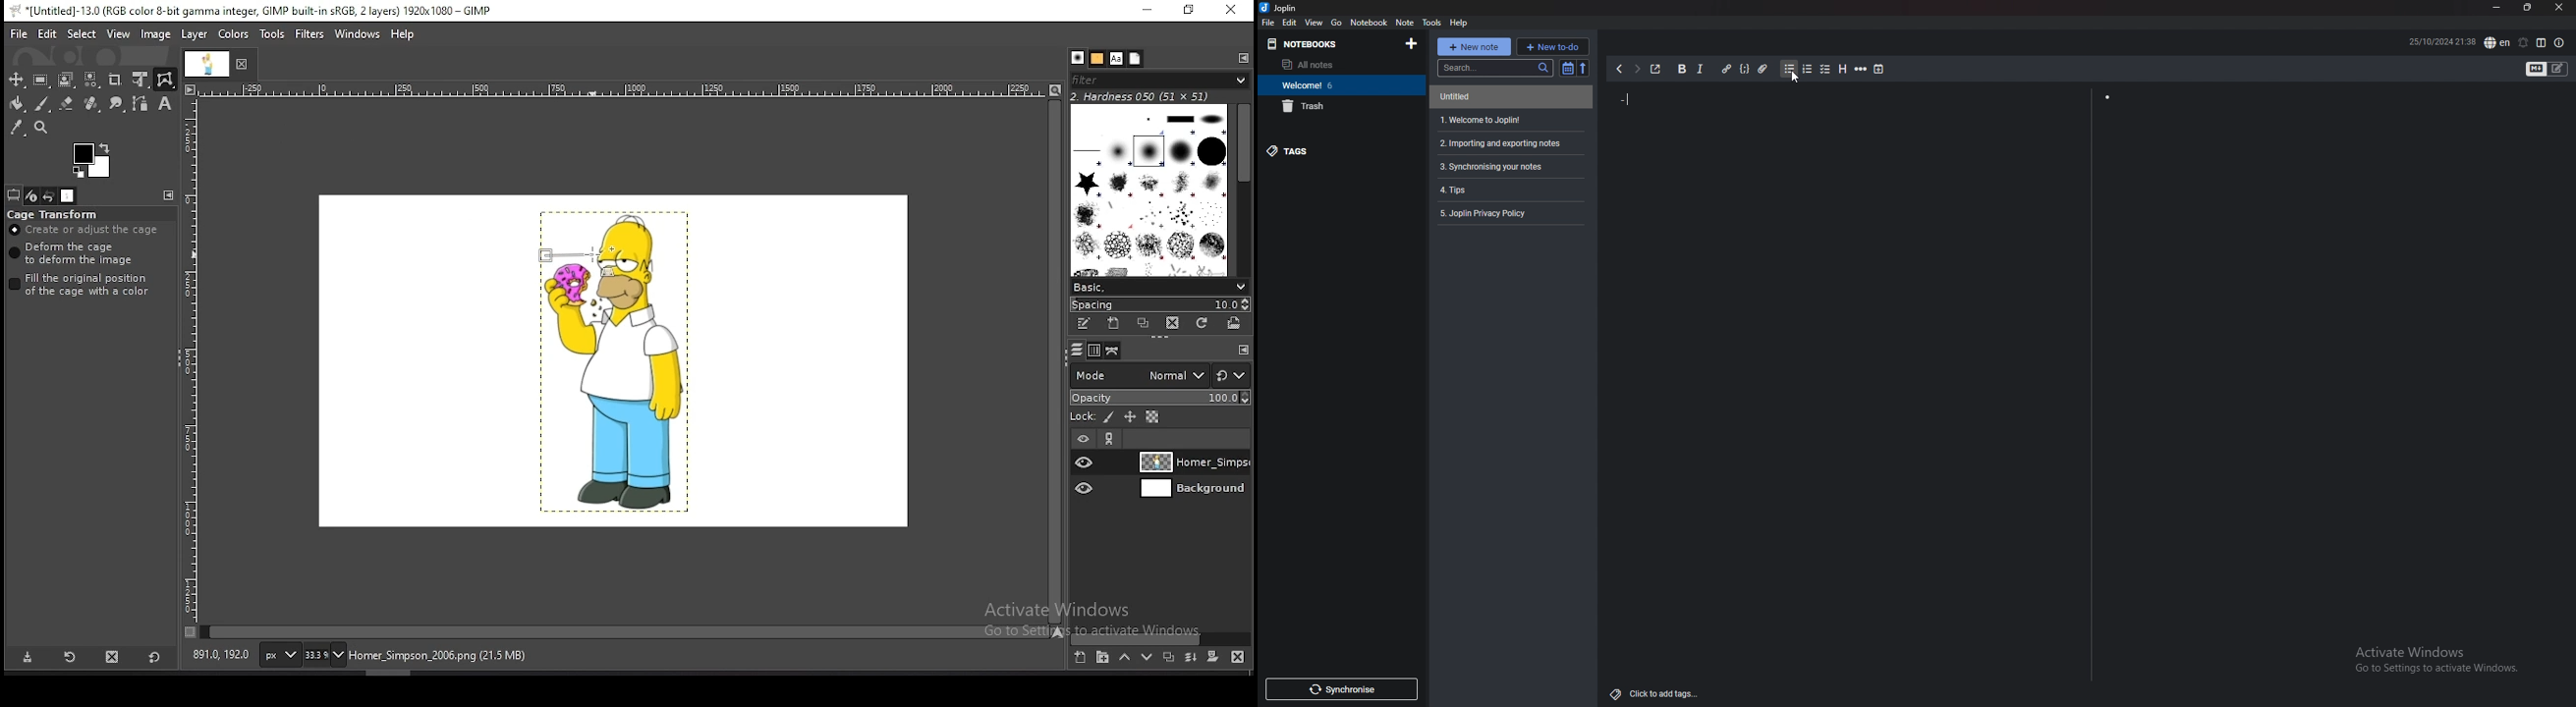 Image resolution: width=2576 pixels, height=728 pixels. I want to click on toggle sort order filter, so click(1564, 69).